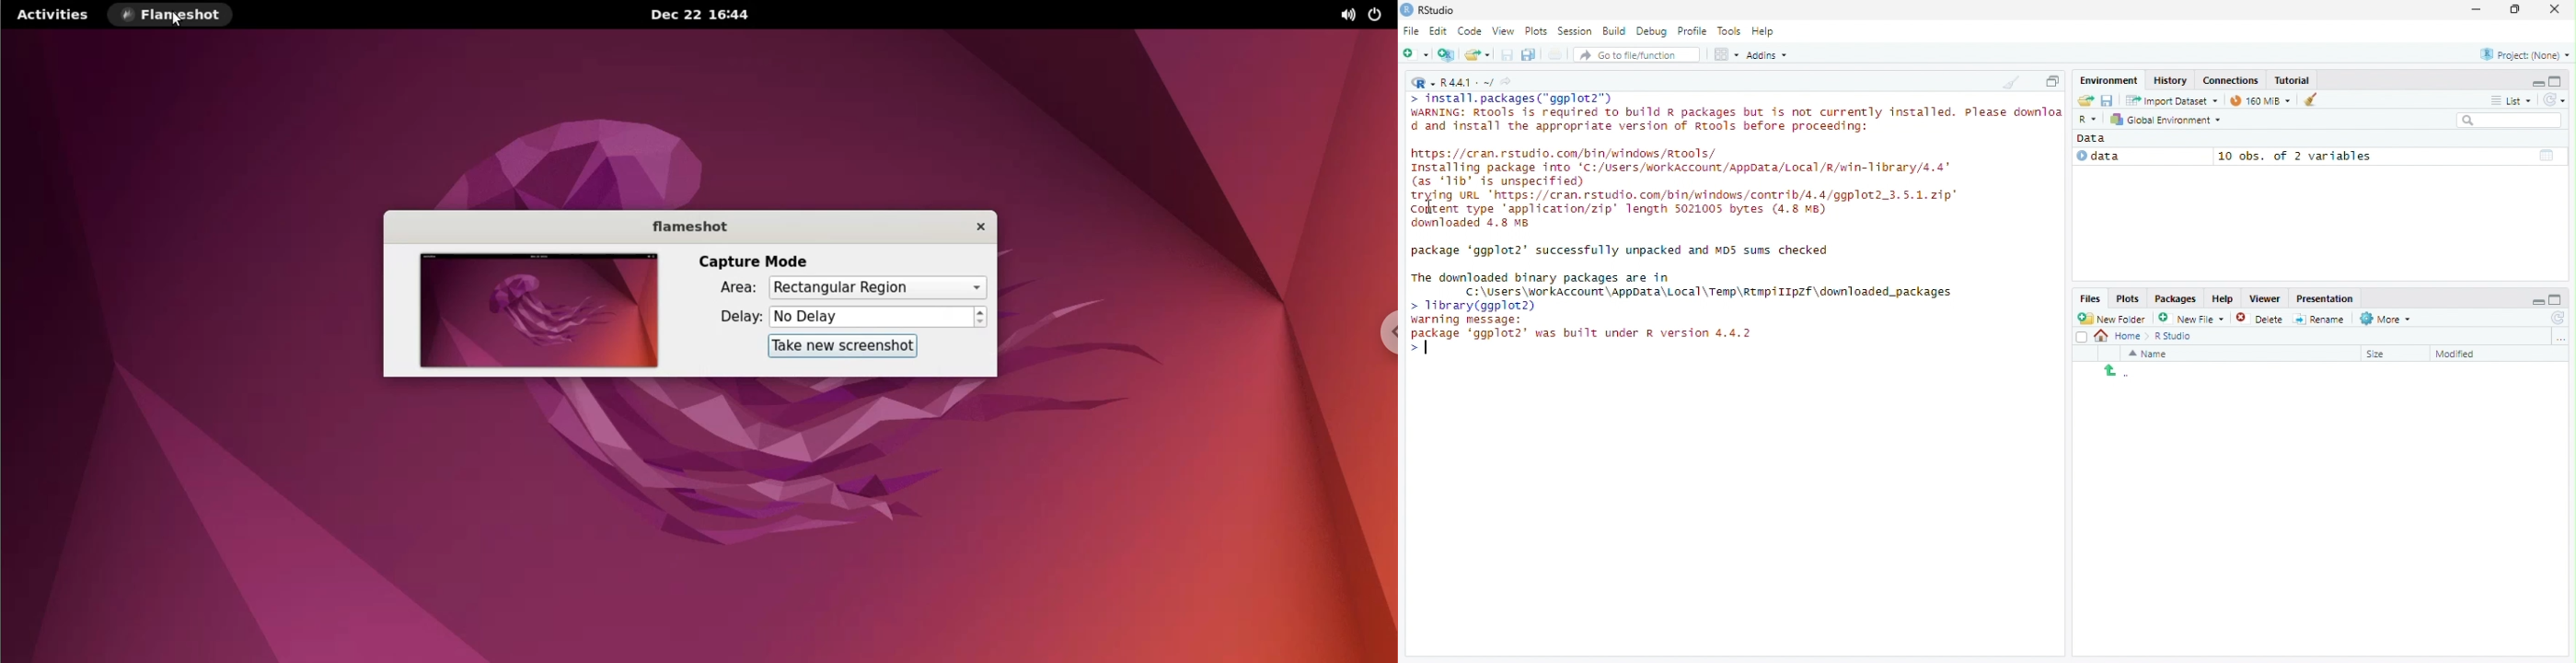 The image size is (2576, 672). What do you see at coordinates (2536, 297) in the screenshot?
I see `minimize` at bounding box center [2536, 297].